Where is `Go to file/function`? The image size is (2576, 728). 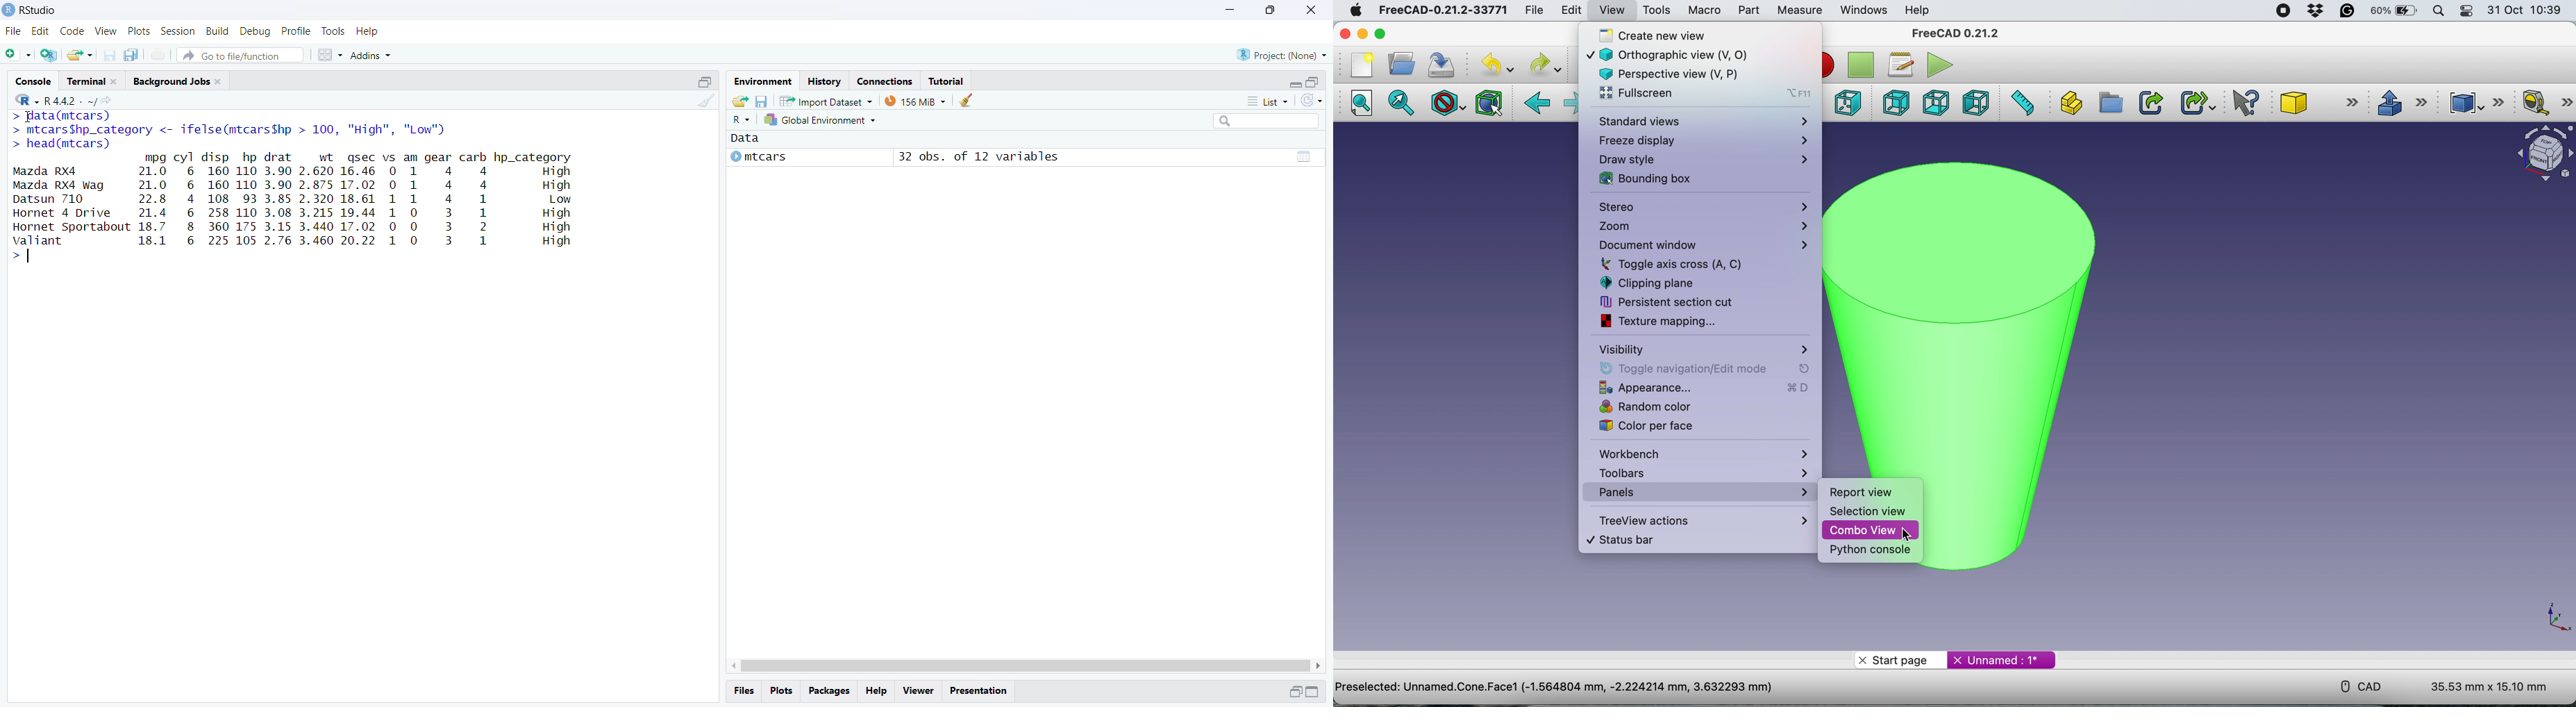
Go to file/function is located at coordinates (242, 54).